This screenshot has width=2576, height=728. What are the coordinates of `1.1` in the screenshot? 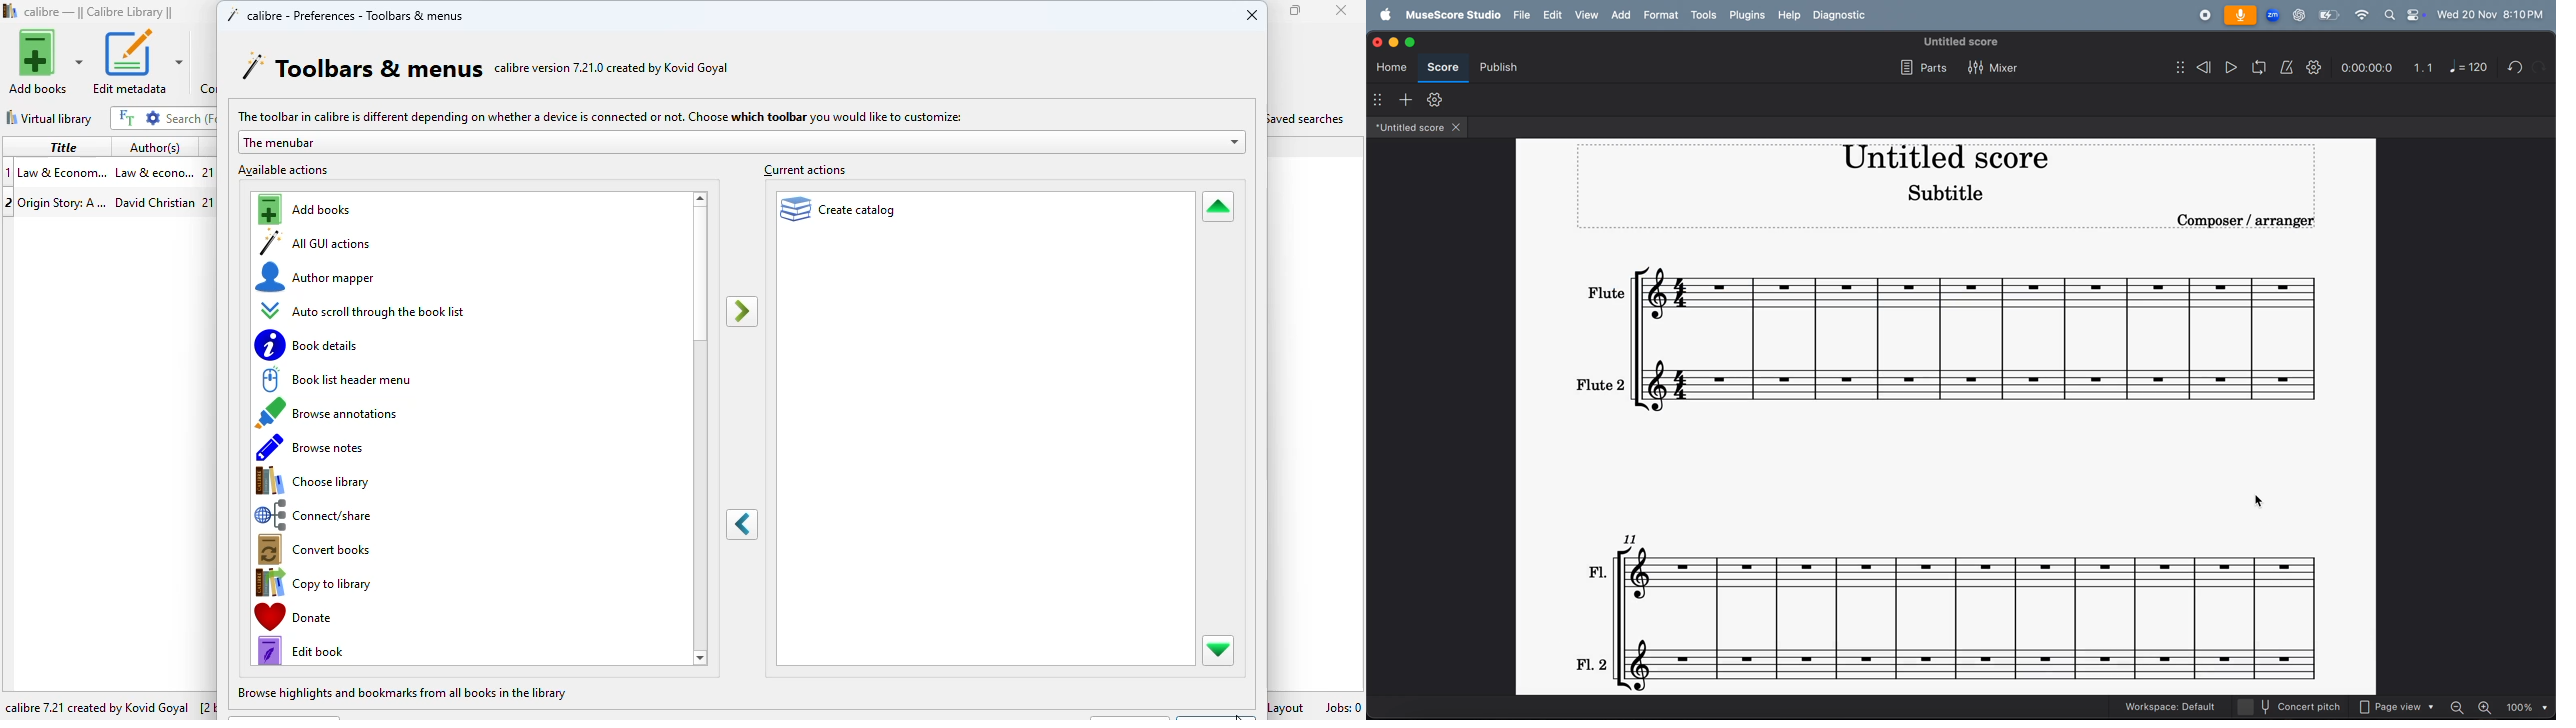 It's located at (2419, 67).